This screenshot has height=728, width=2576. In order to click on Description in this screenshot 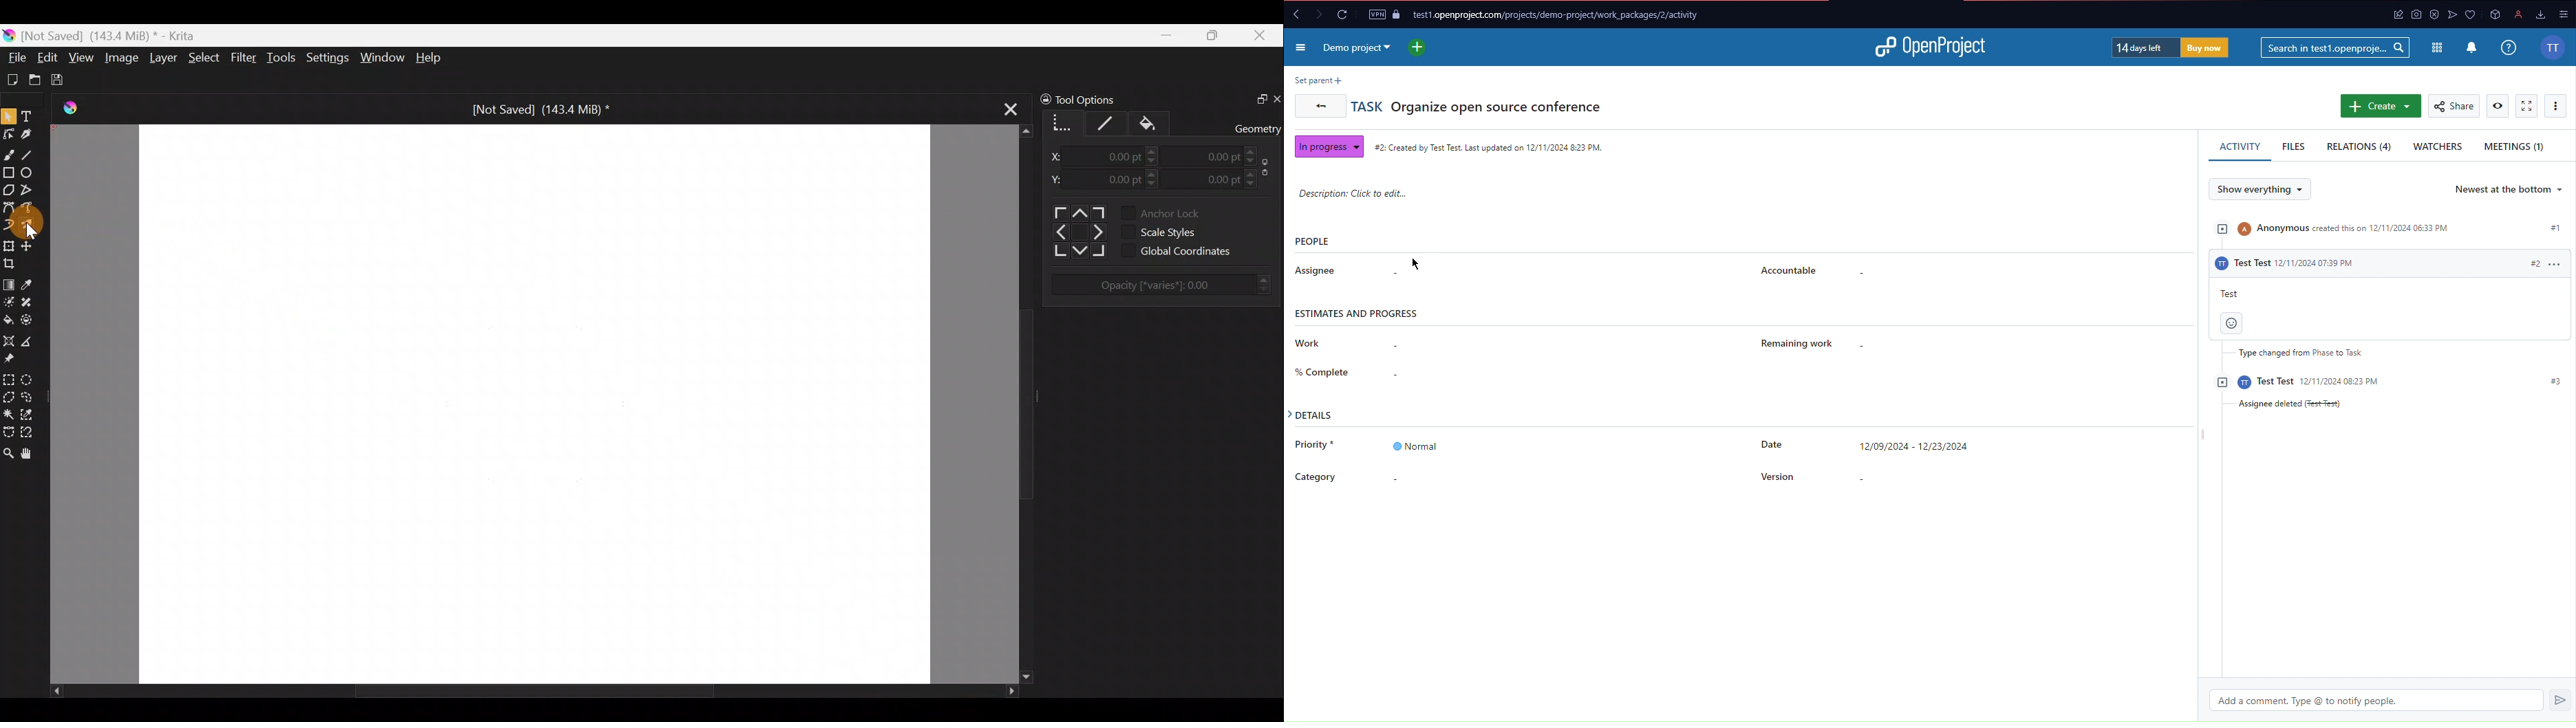, I will do `click(1354, 193)`.